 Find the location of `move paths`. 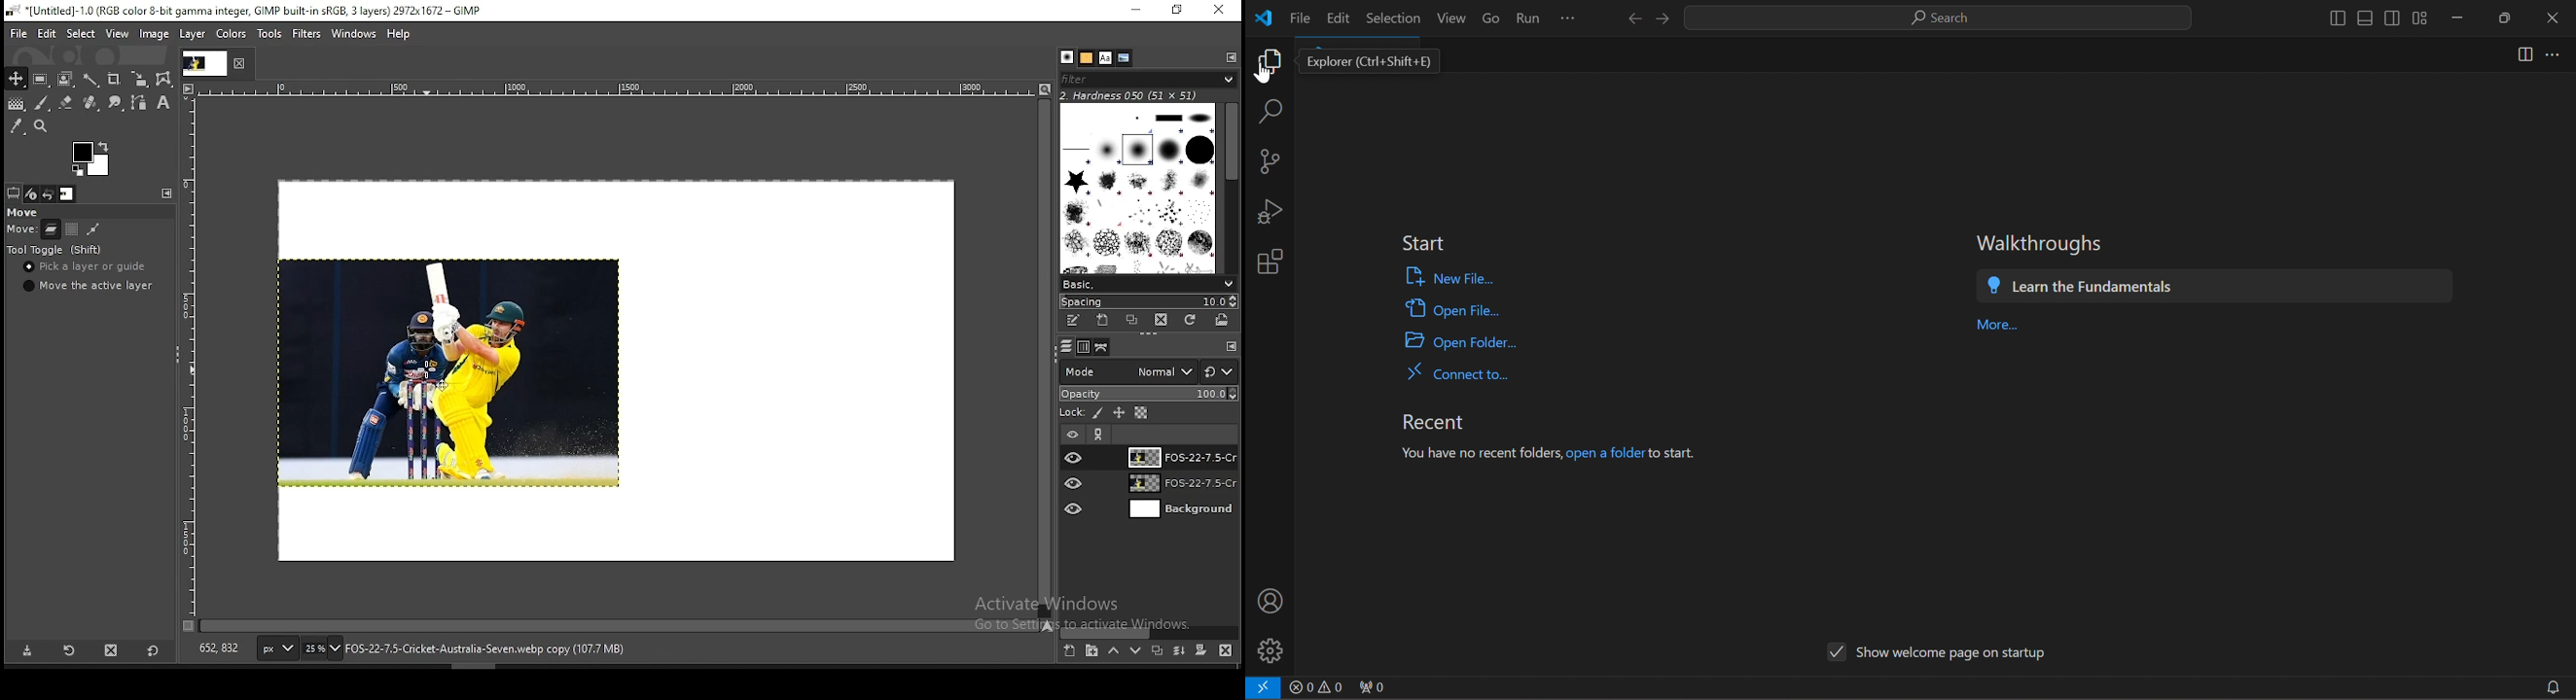

move paths is located at coordinates (93, 228).